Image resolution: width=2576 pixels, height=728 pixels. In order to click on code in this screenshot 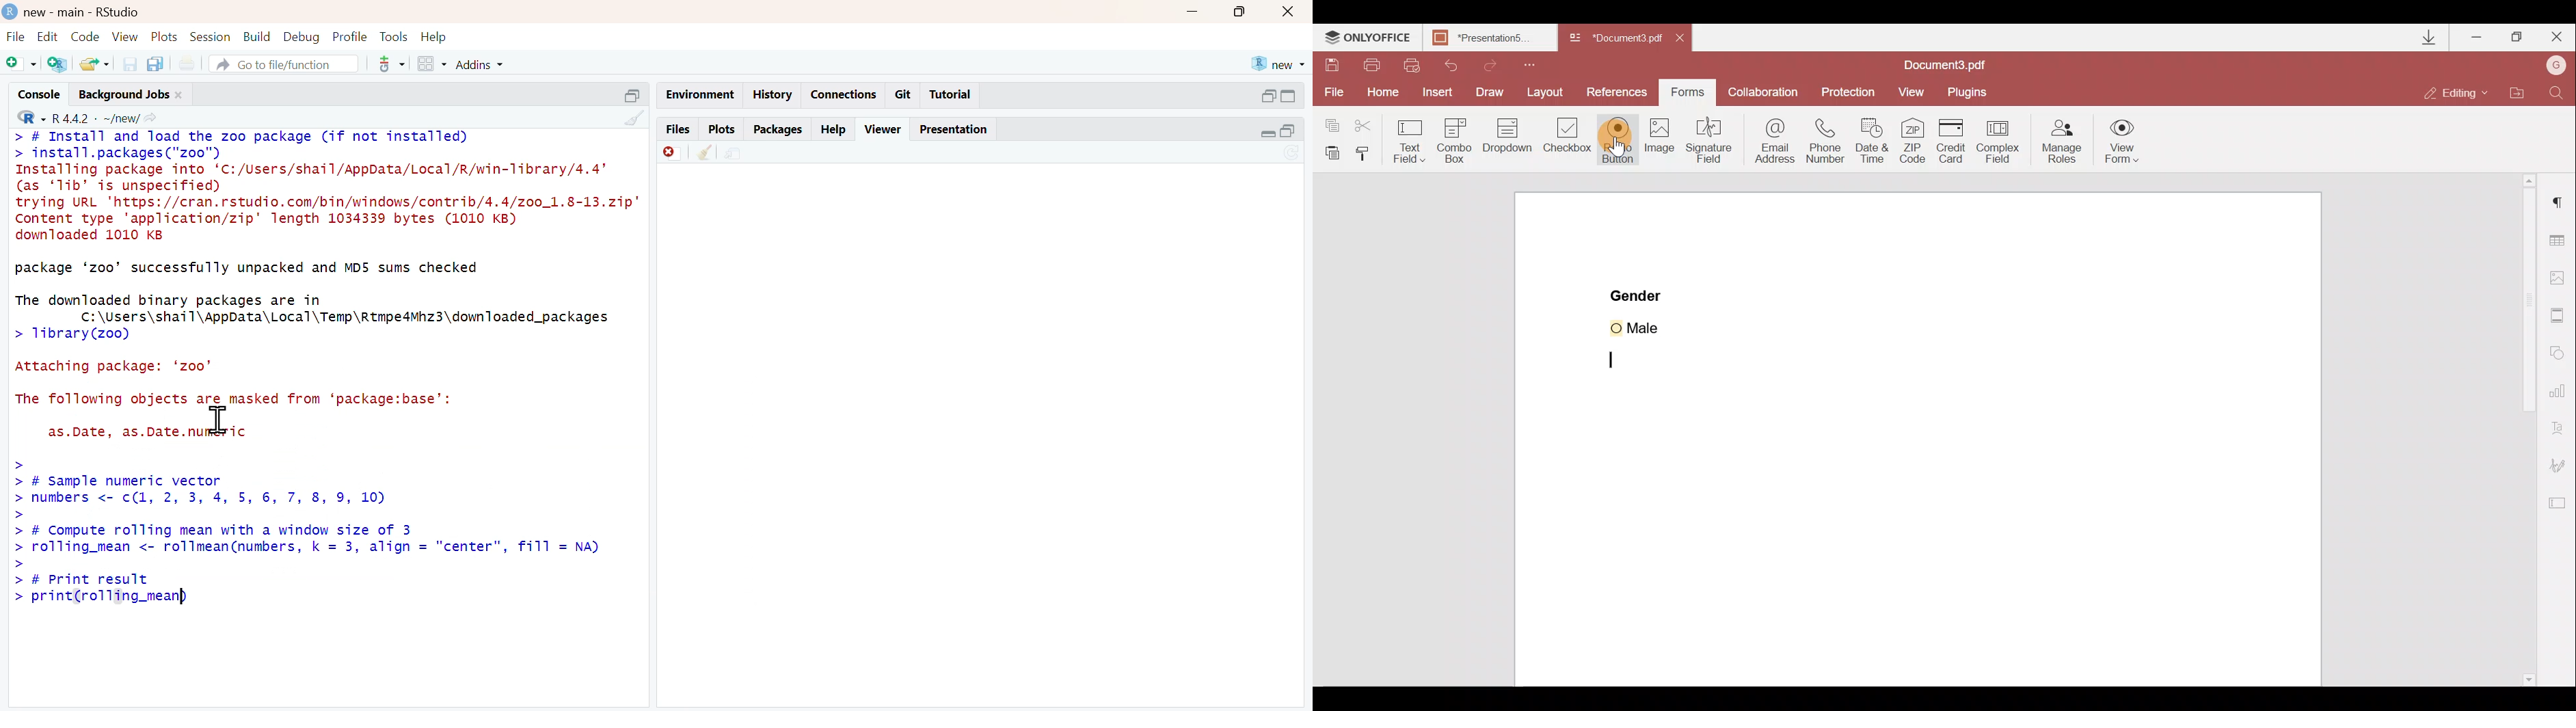, I will do `click(85, 37)`.